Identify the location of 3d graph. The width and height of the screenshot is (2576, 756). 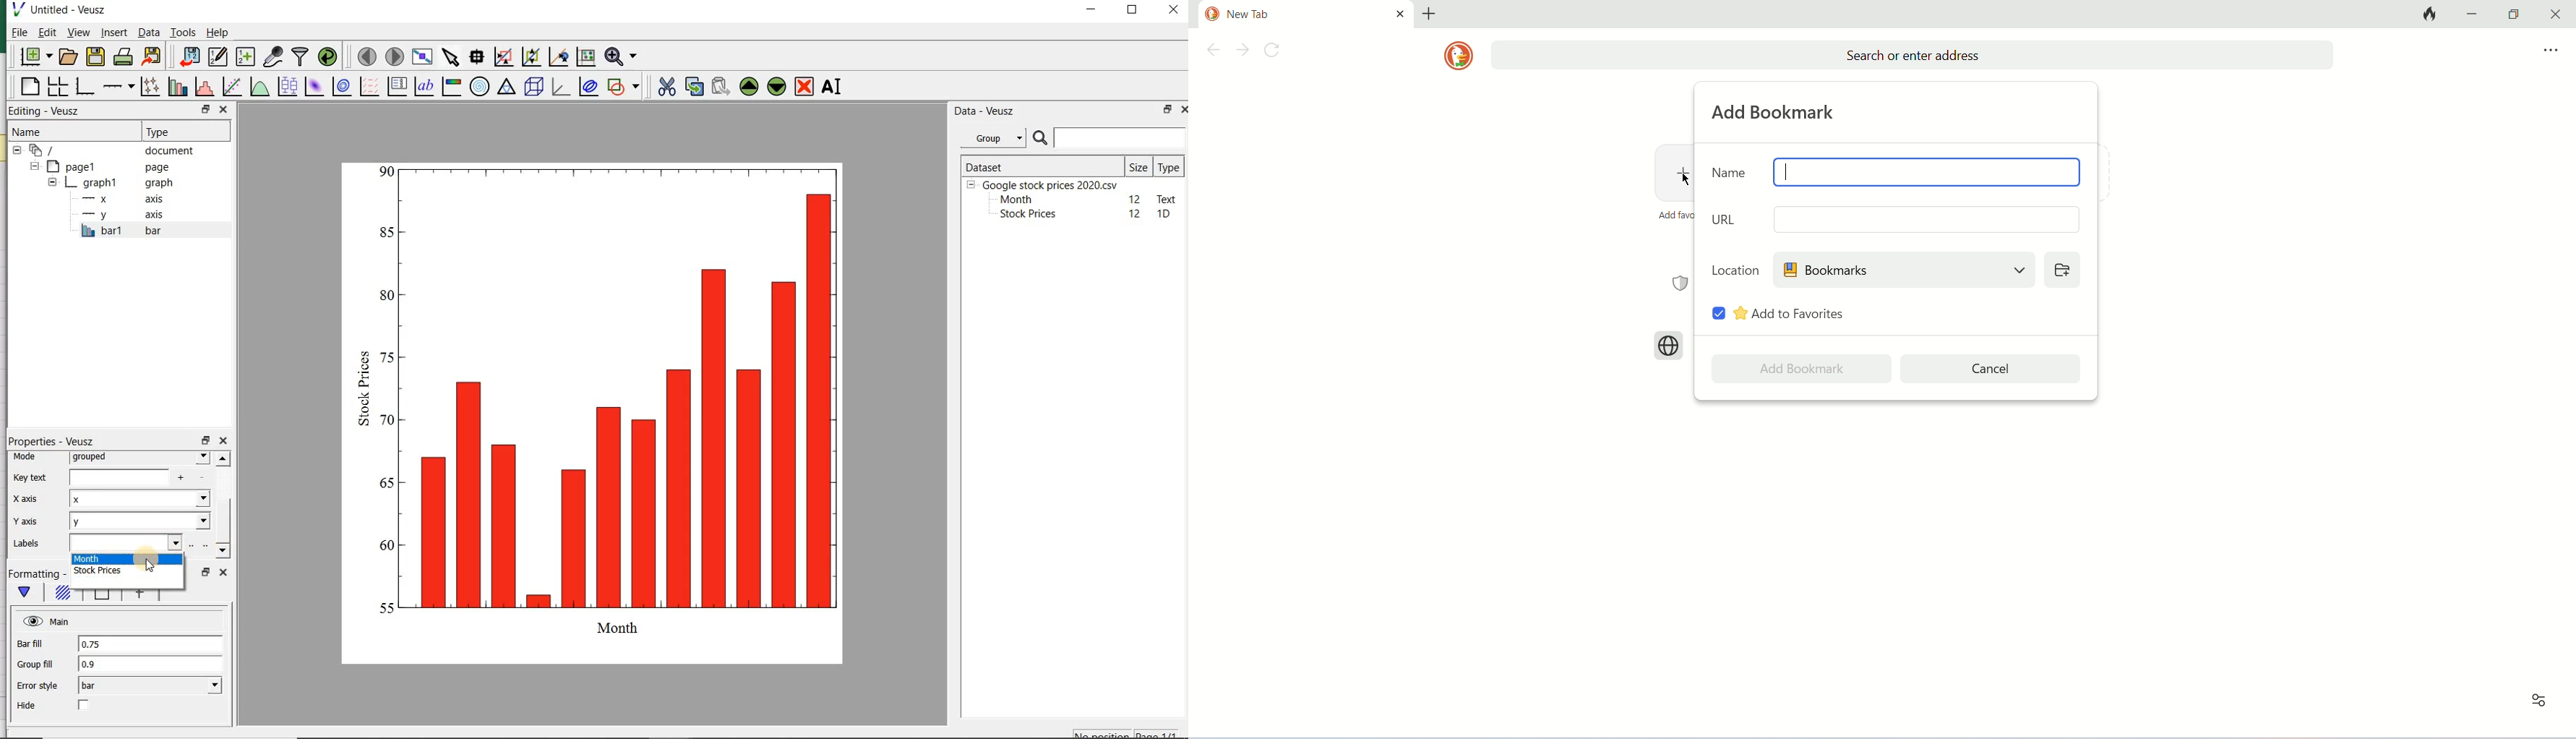
(560, 88).